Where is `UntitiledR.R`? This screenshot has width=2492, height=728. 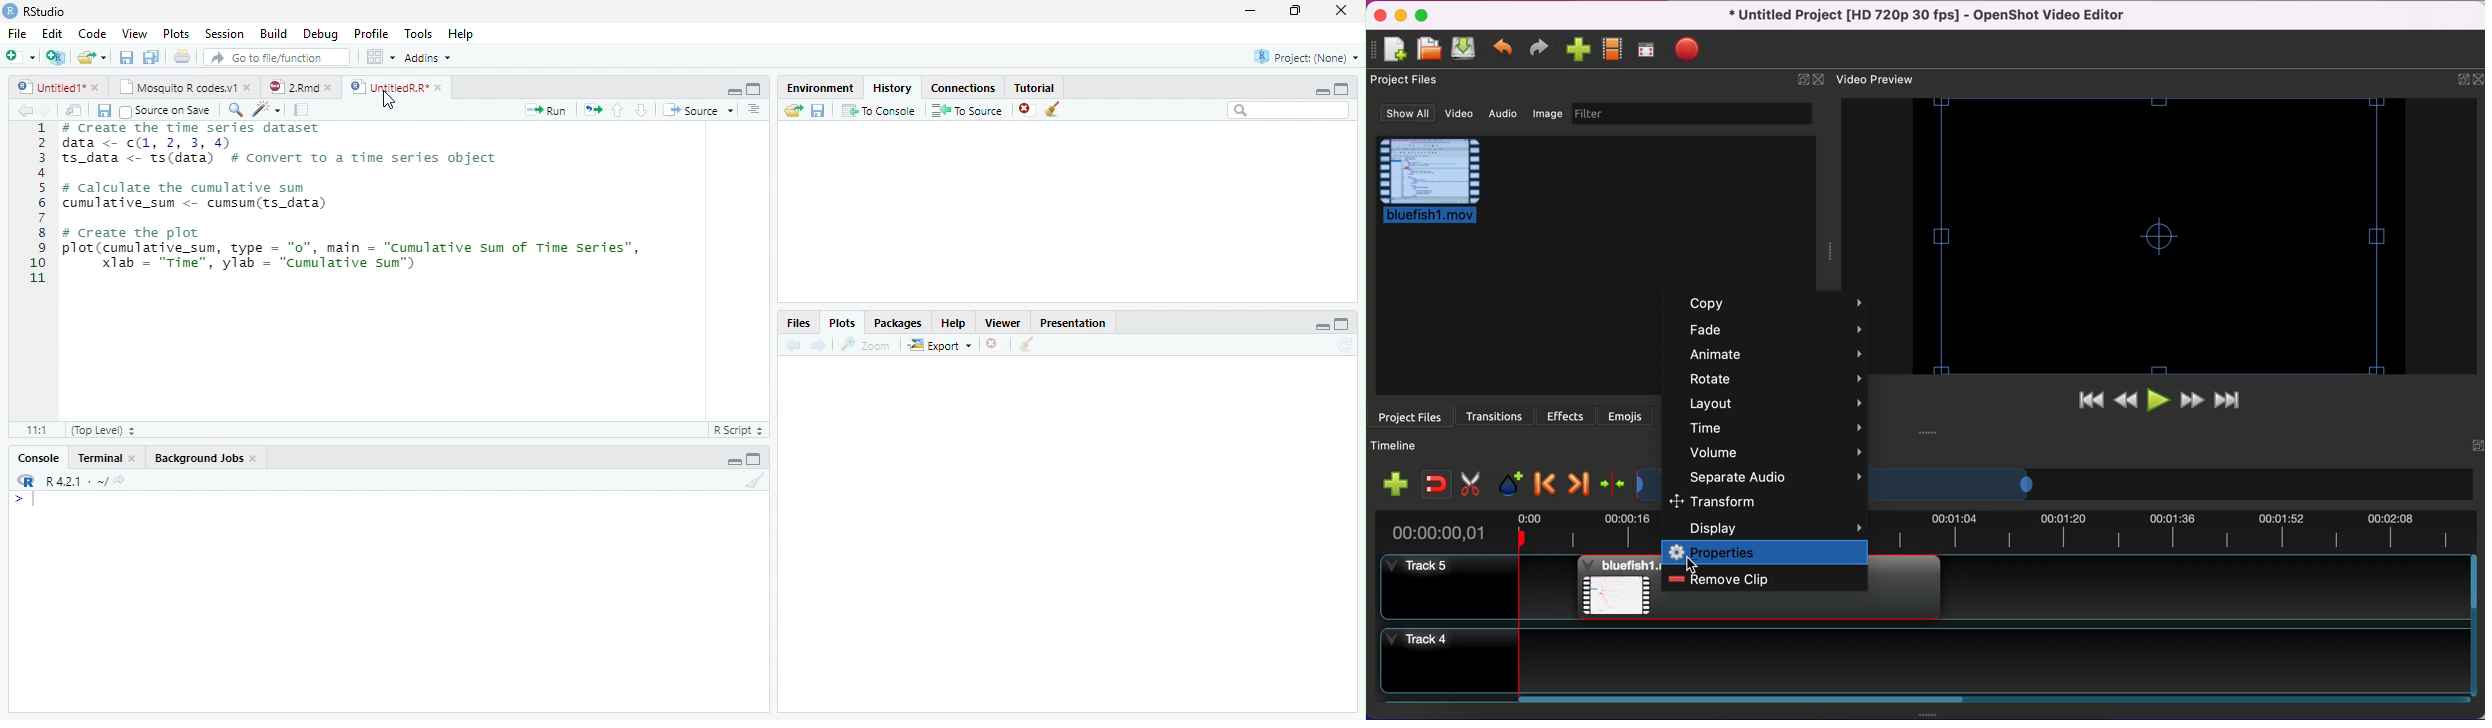
UntitiledR.R is located at coordinates (400, 86).